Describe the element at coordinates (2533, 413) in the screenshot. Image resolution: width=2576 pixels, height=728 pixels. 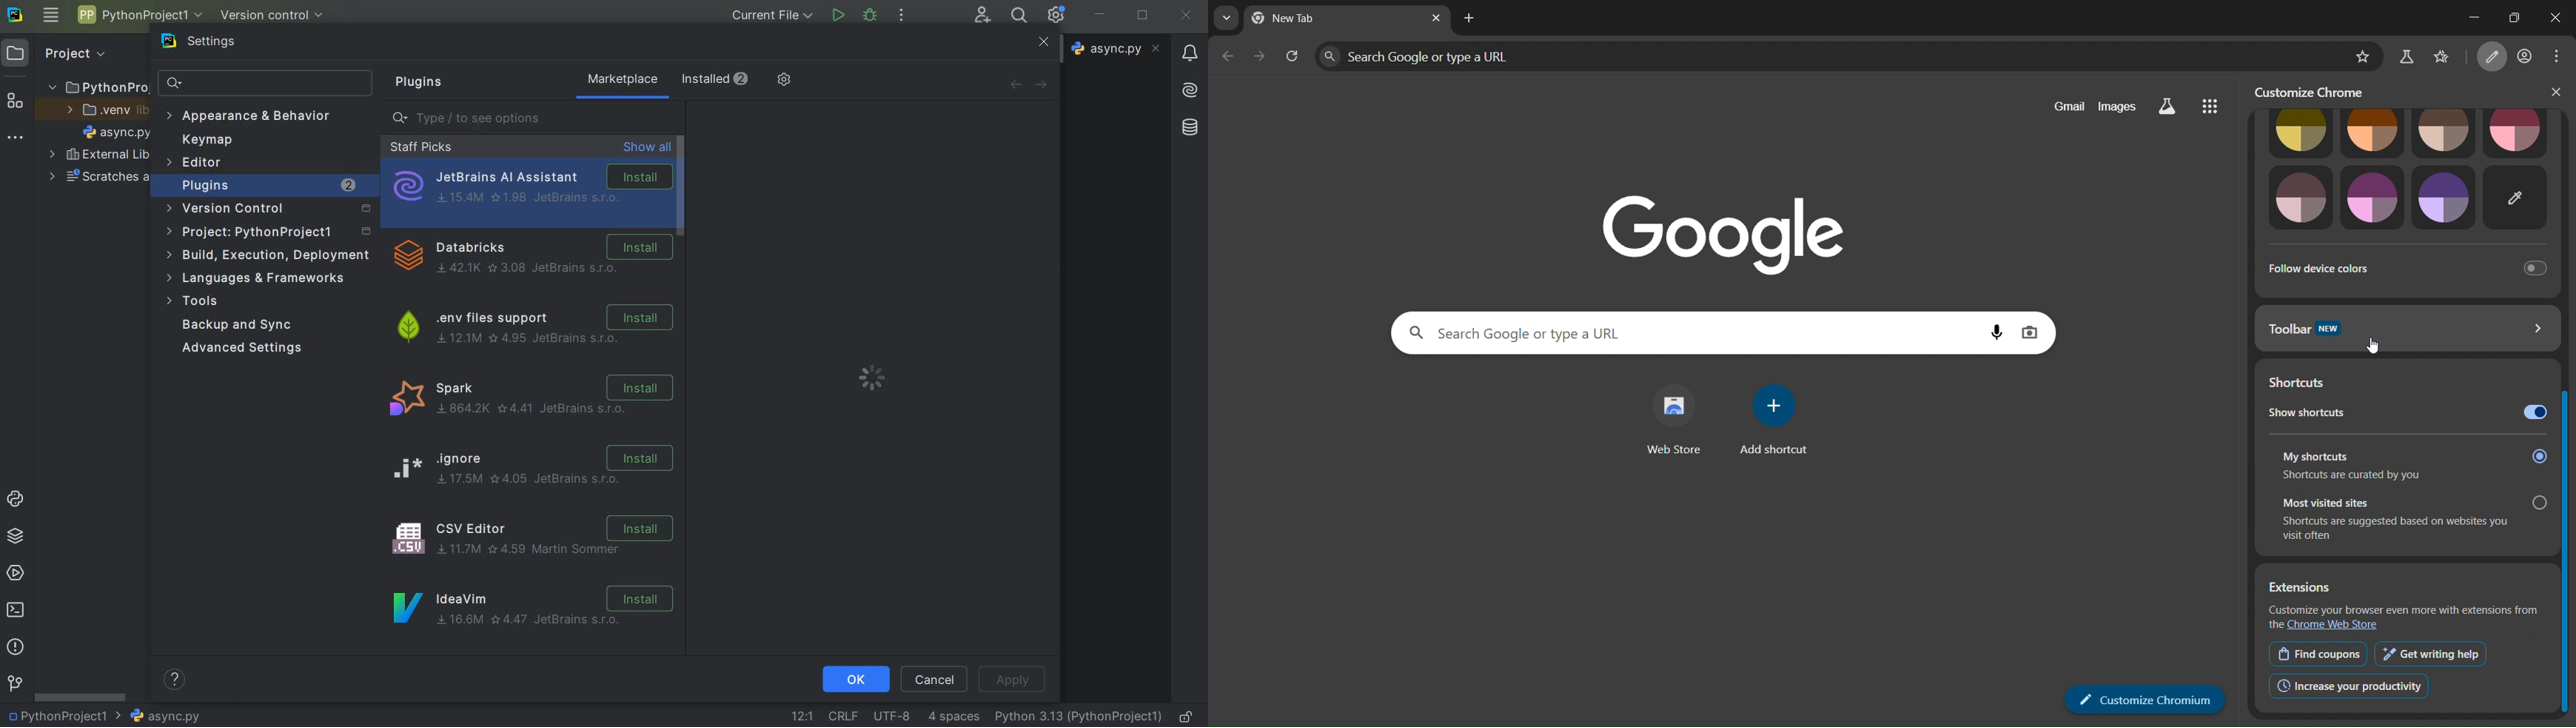
I see `toggle` at that location.